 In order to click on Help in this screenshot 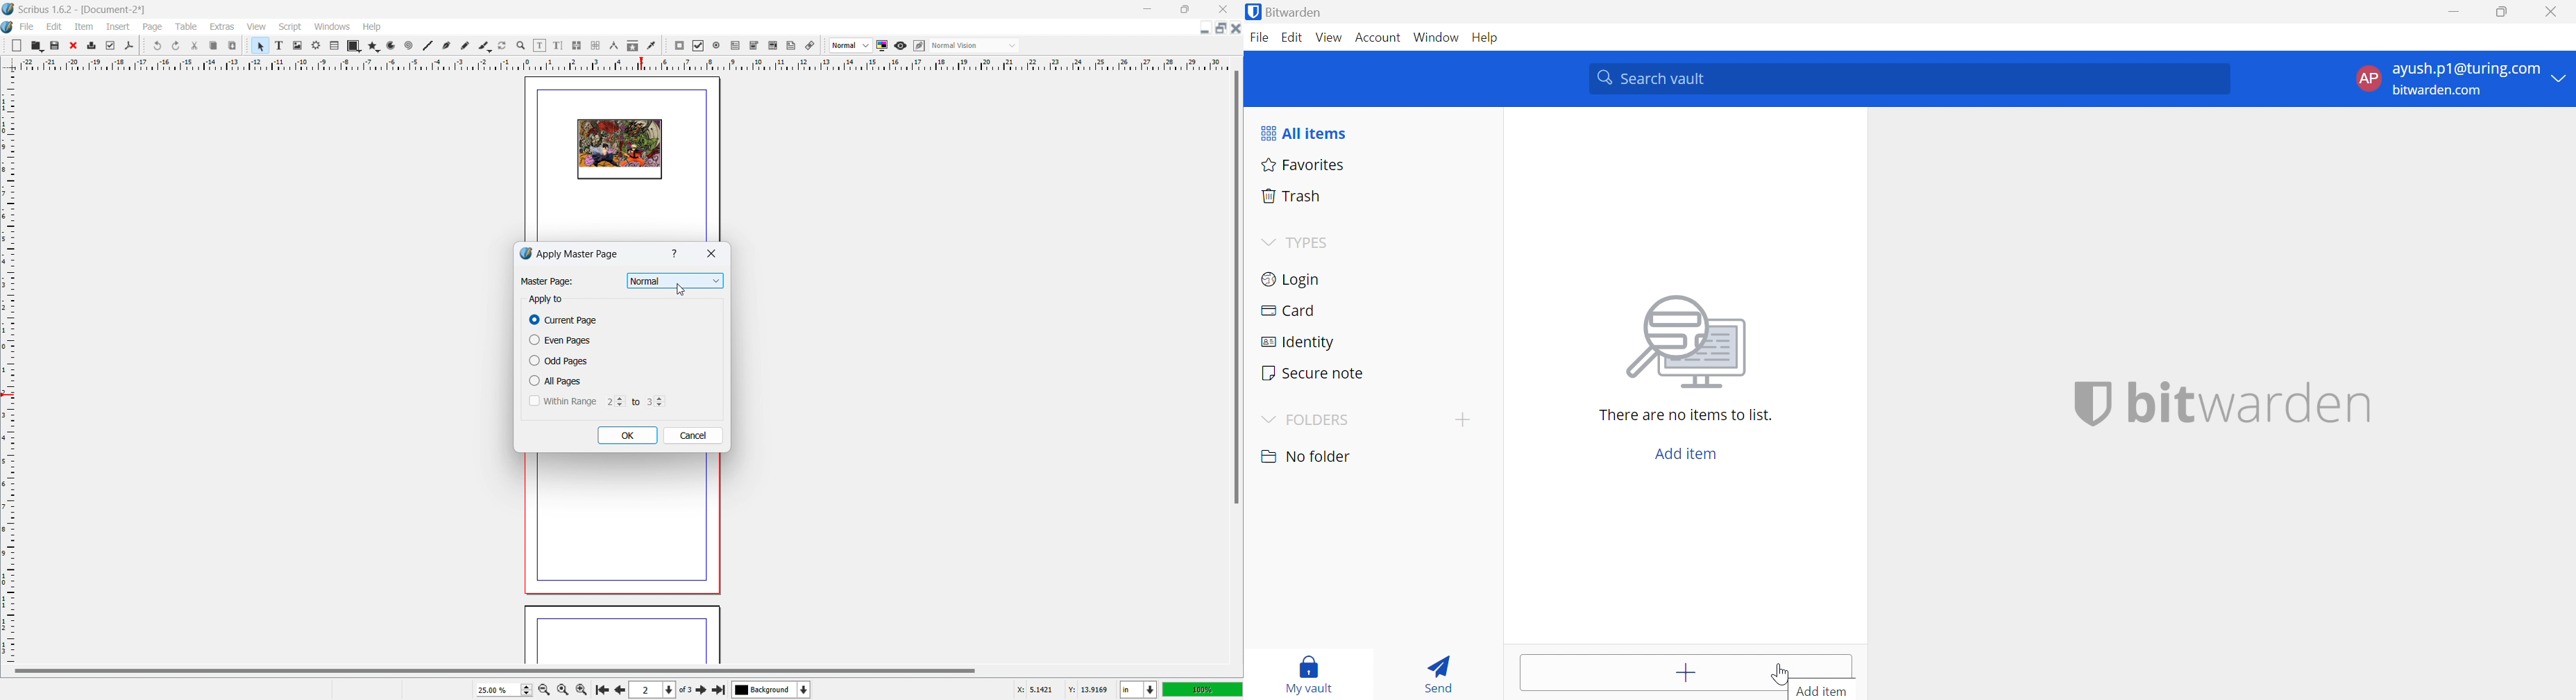, I will do `click(1484, 38)`.